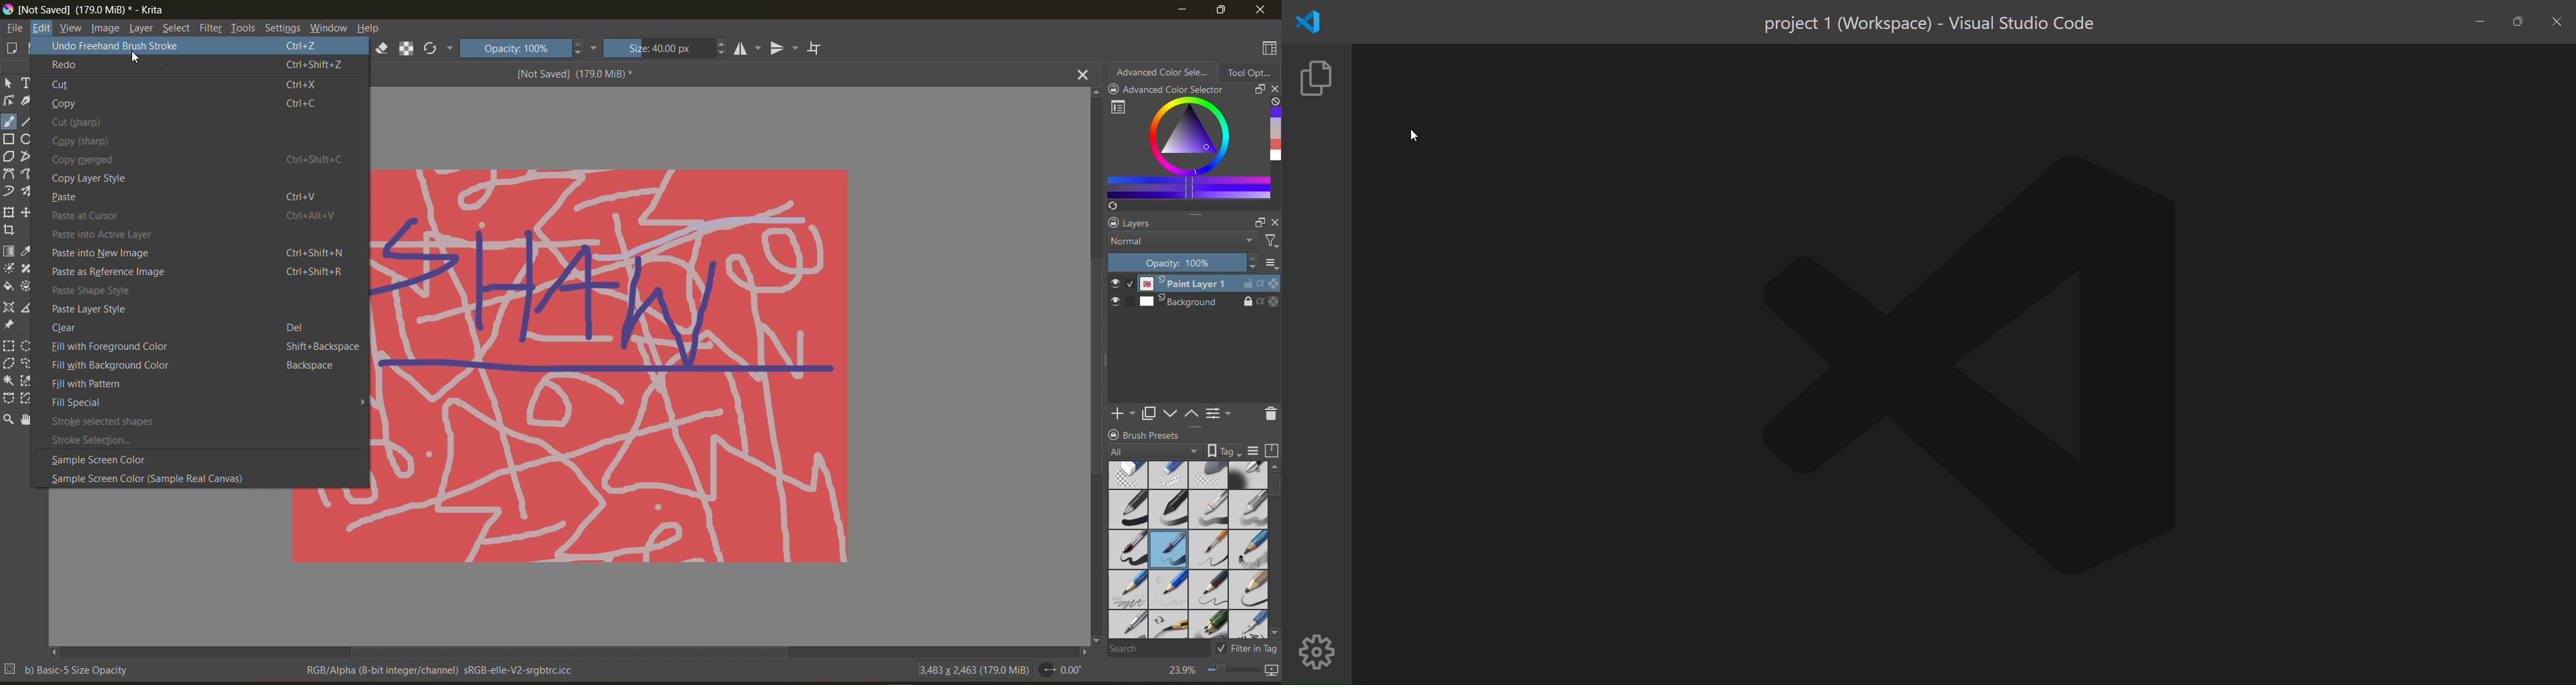 This screenshot has width=2576, height=700. Describe the element at coordinates (11, 47) in the screenshot. I see `create` at that location.